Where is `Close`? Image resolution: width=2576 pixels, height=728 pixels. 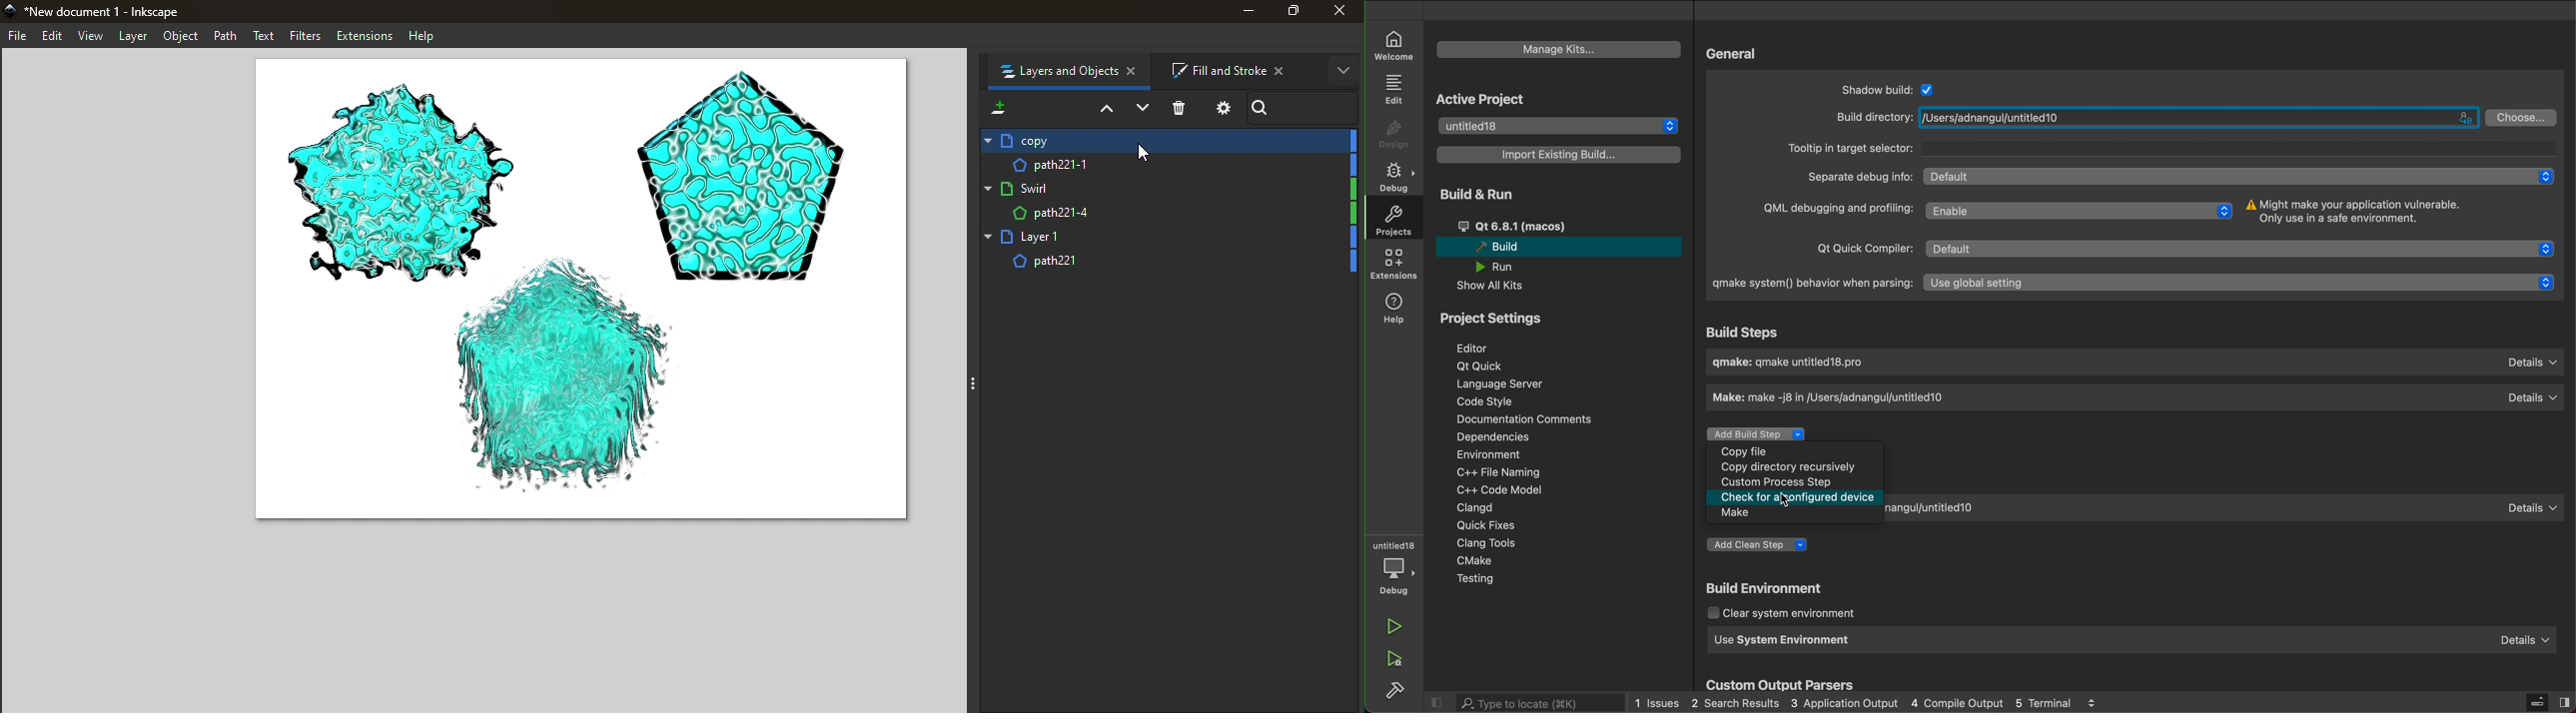 Close is located at coordinates (1343, 10).